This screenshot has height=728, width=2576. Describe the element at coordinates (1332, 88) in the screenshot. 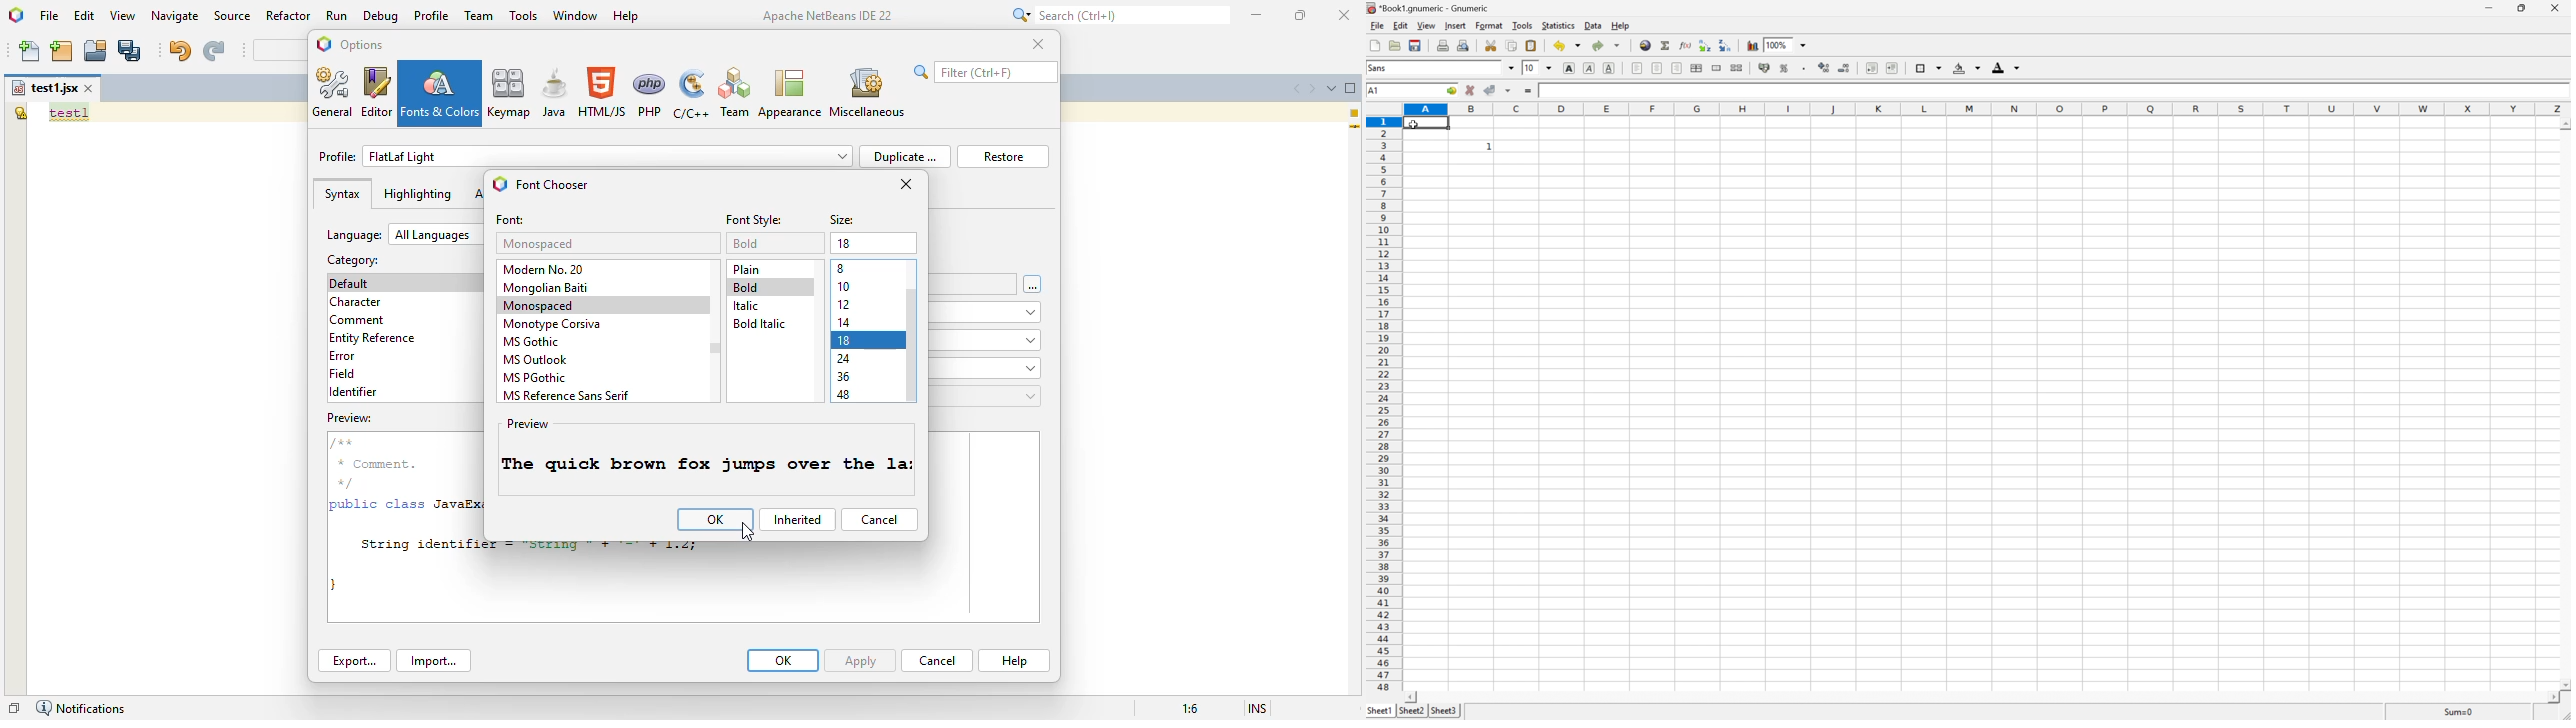

I see `show opened documents list` at that location.